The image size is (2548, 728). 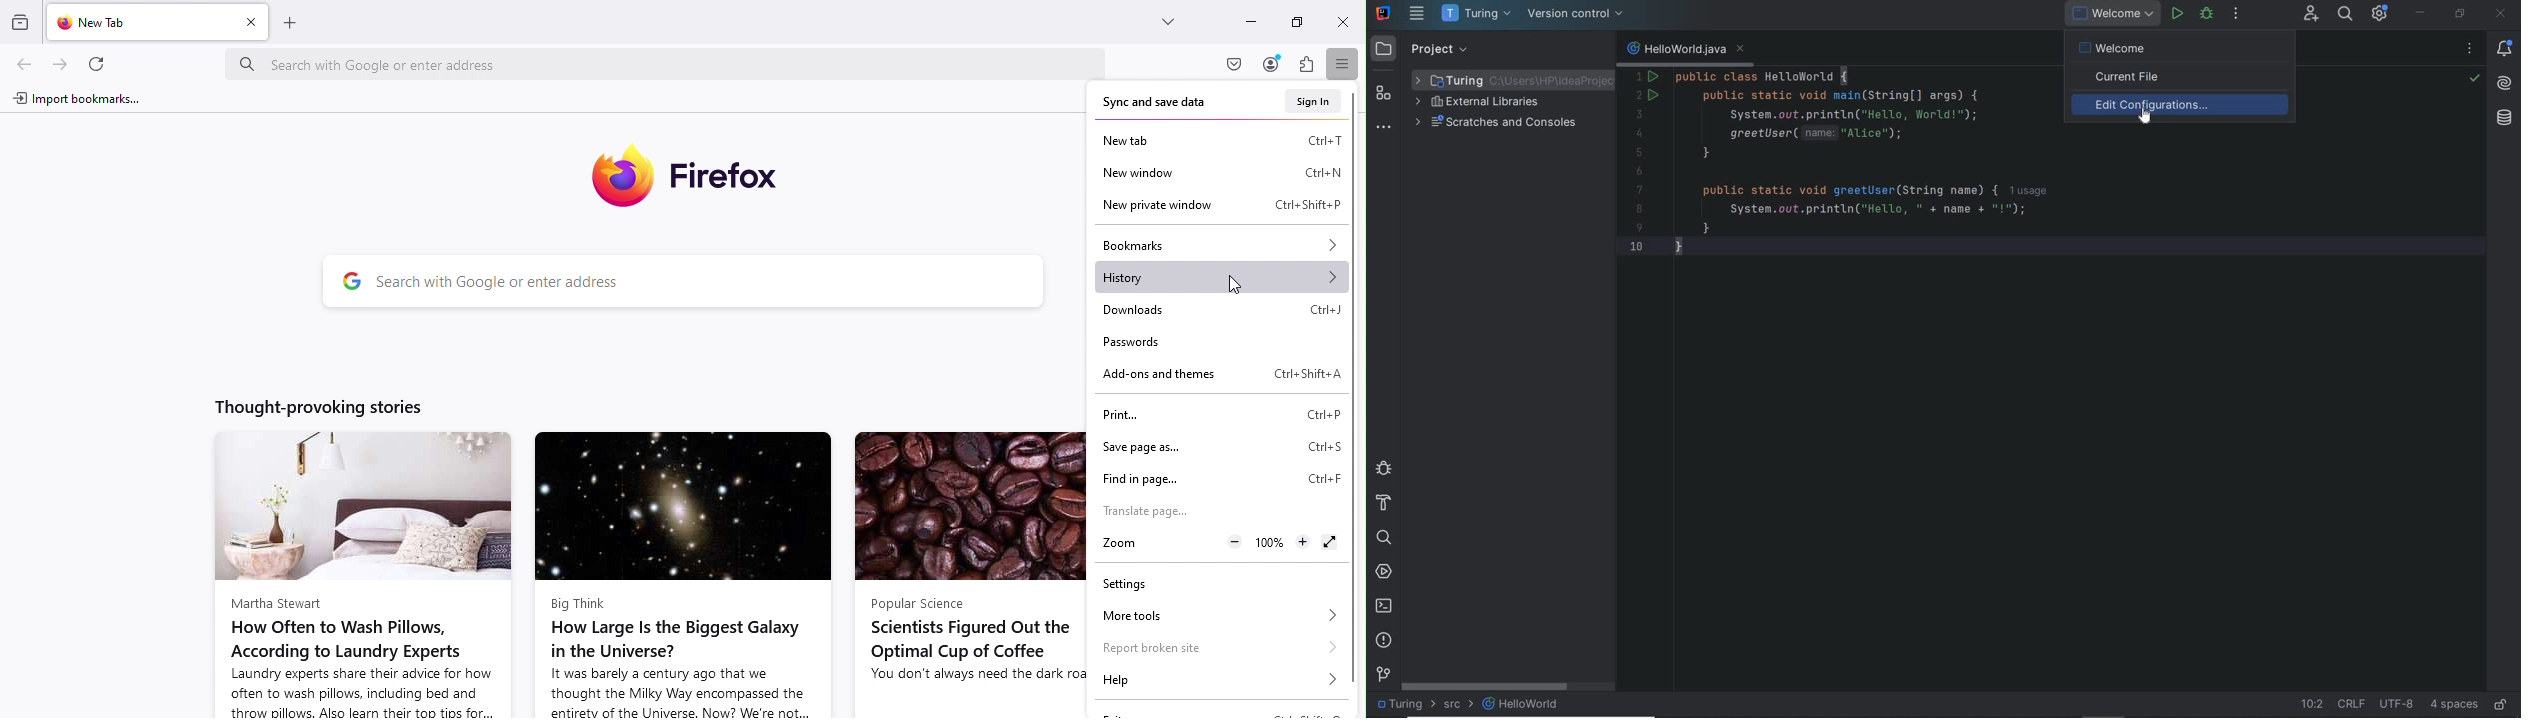 I want to click on Download, so click(x=1221, y=311).